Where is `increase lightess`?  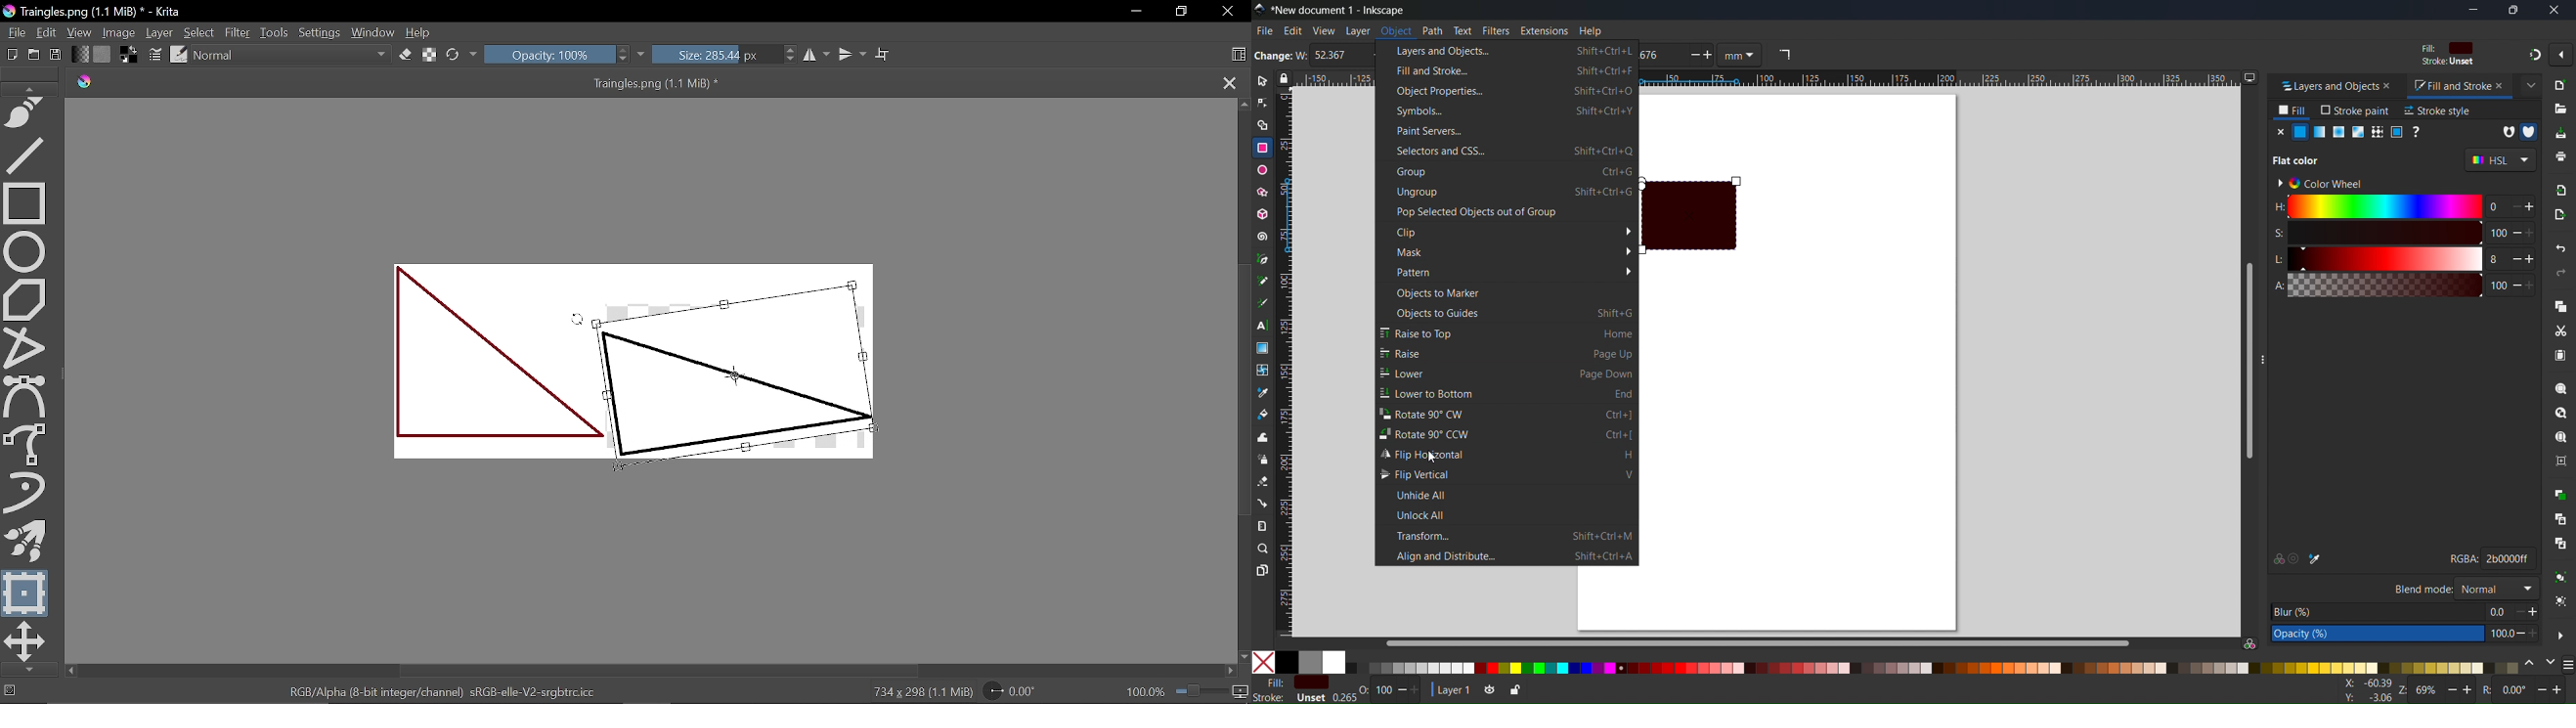 increase lightess is located at coordinates (2532, 258).